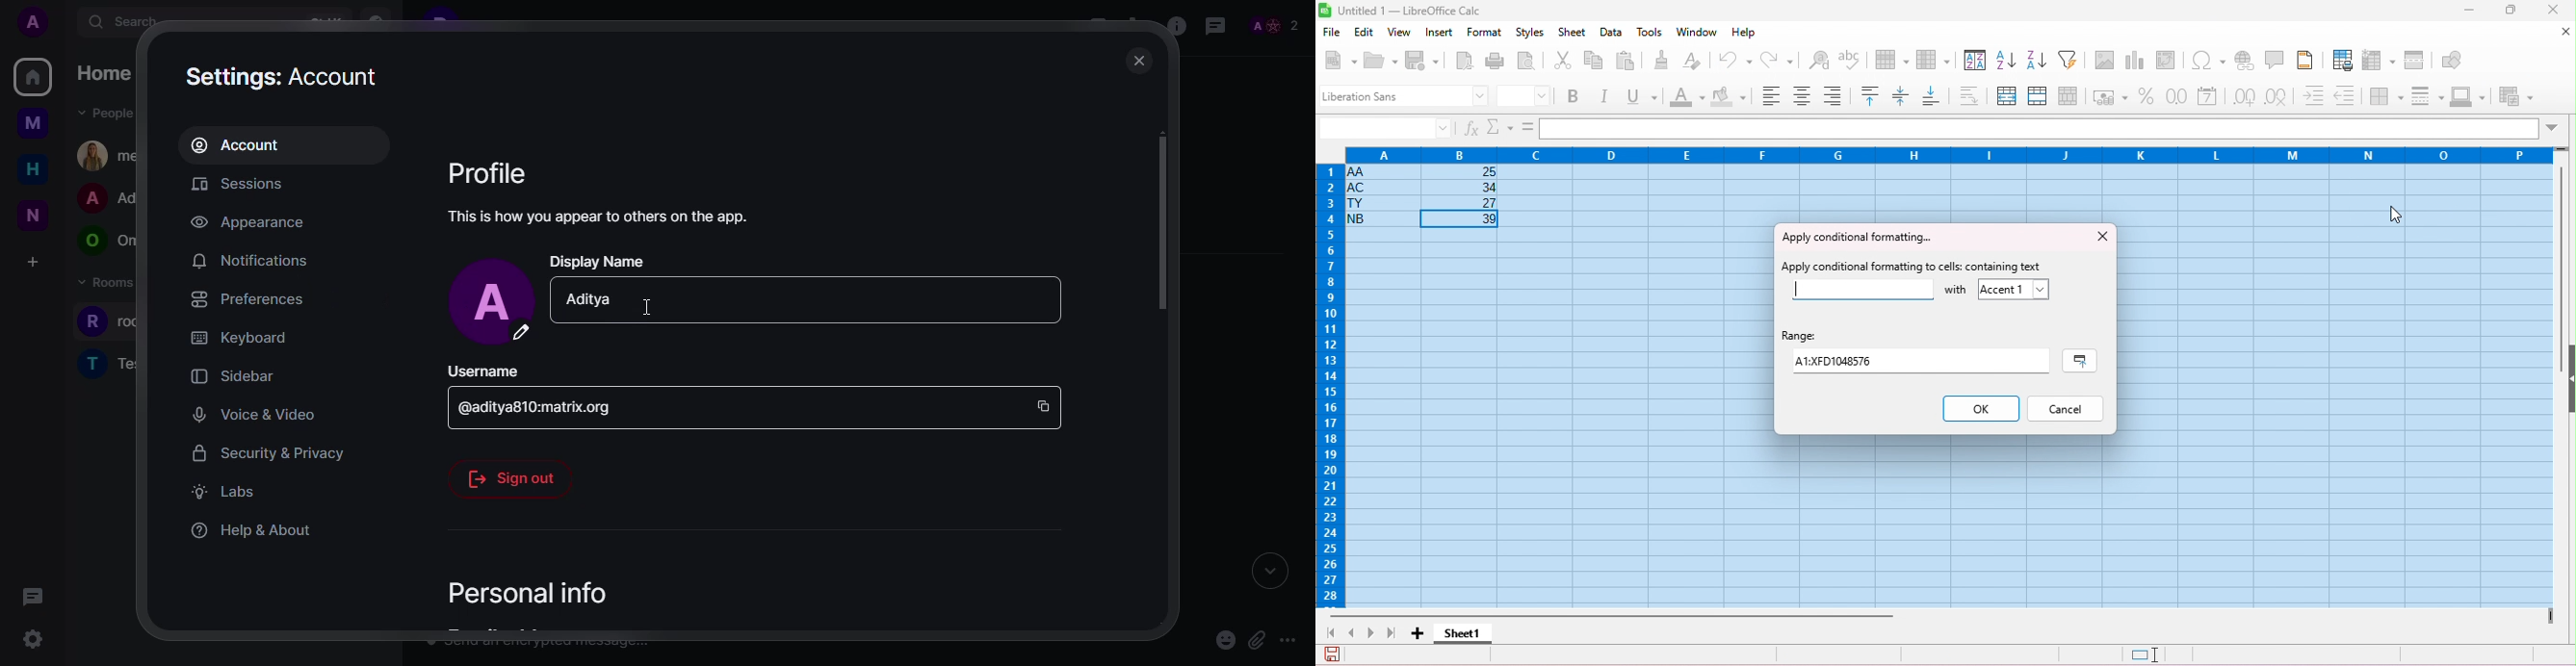  I want to click on export as pdf, so click(1464, 60).